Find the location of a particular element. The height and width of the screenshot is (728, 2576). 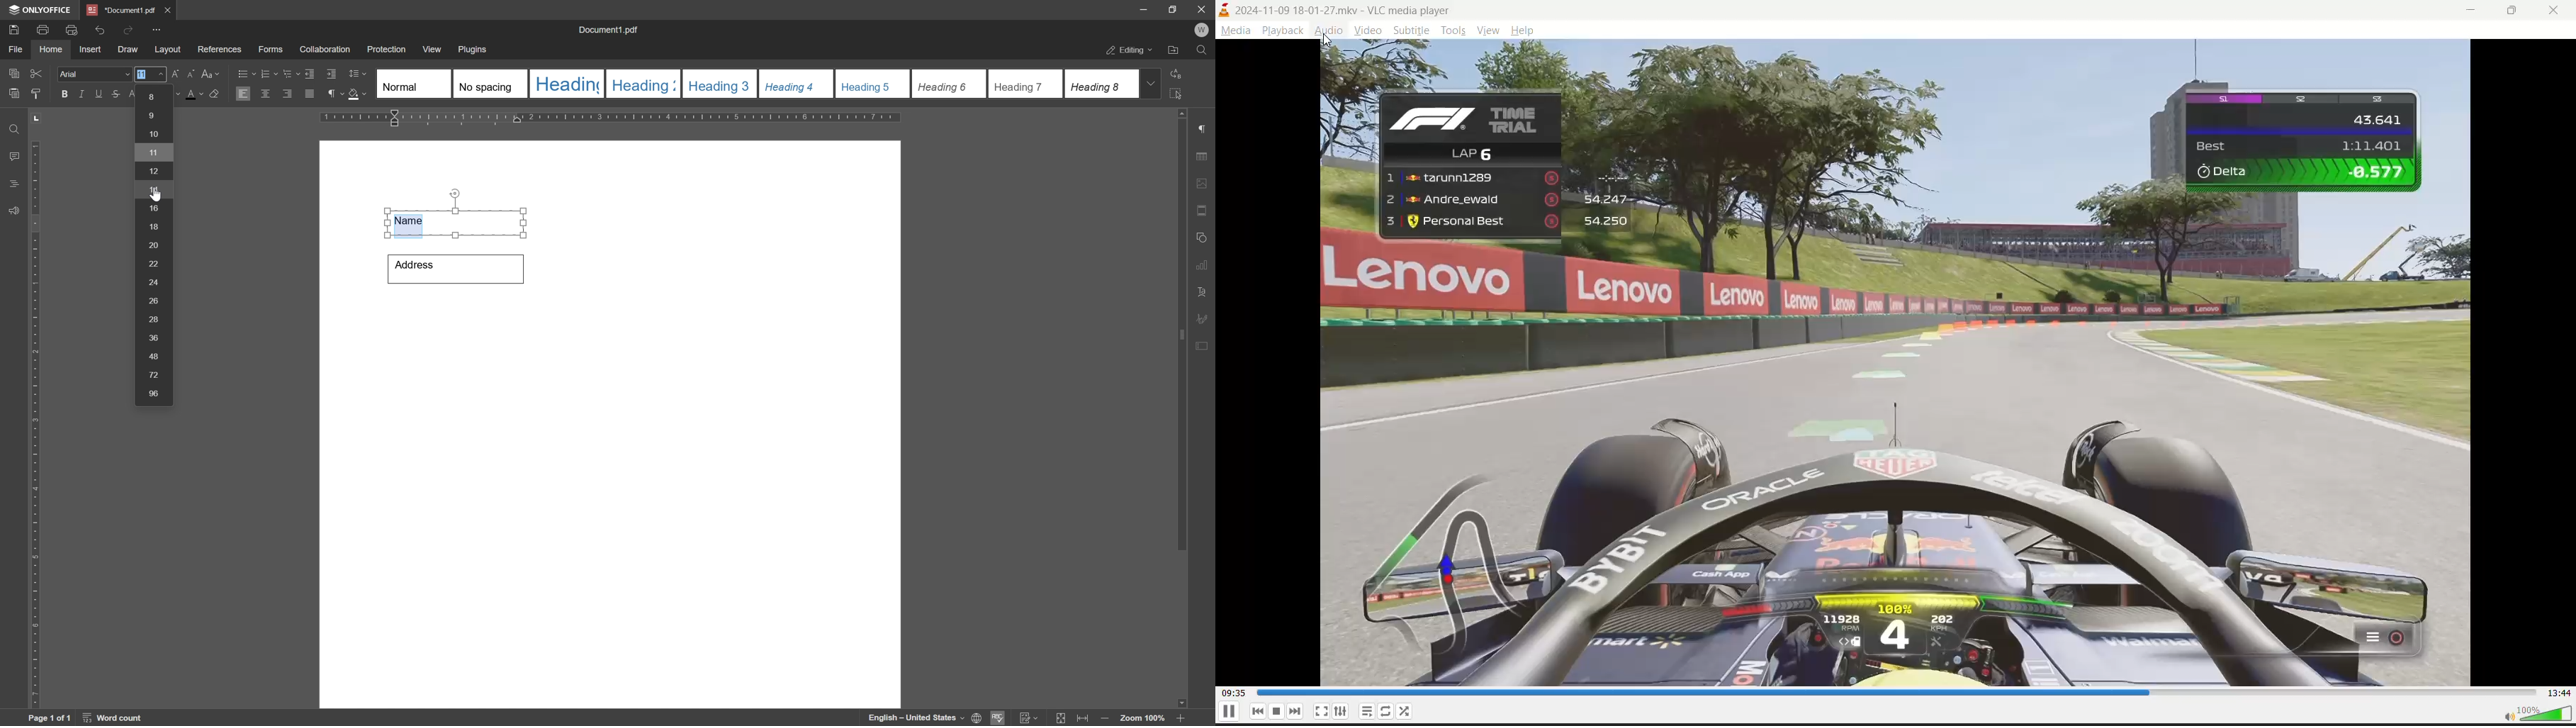

total track time is located at coordinates (2560, 693).